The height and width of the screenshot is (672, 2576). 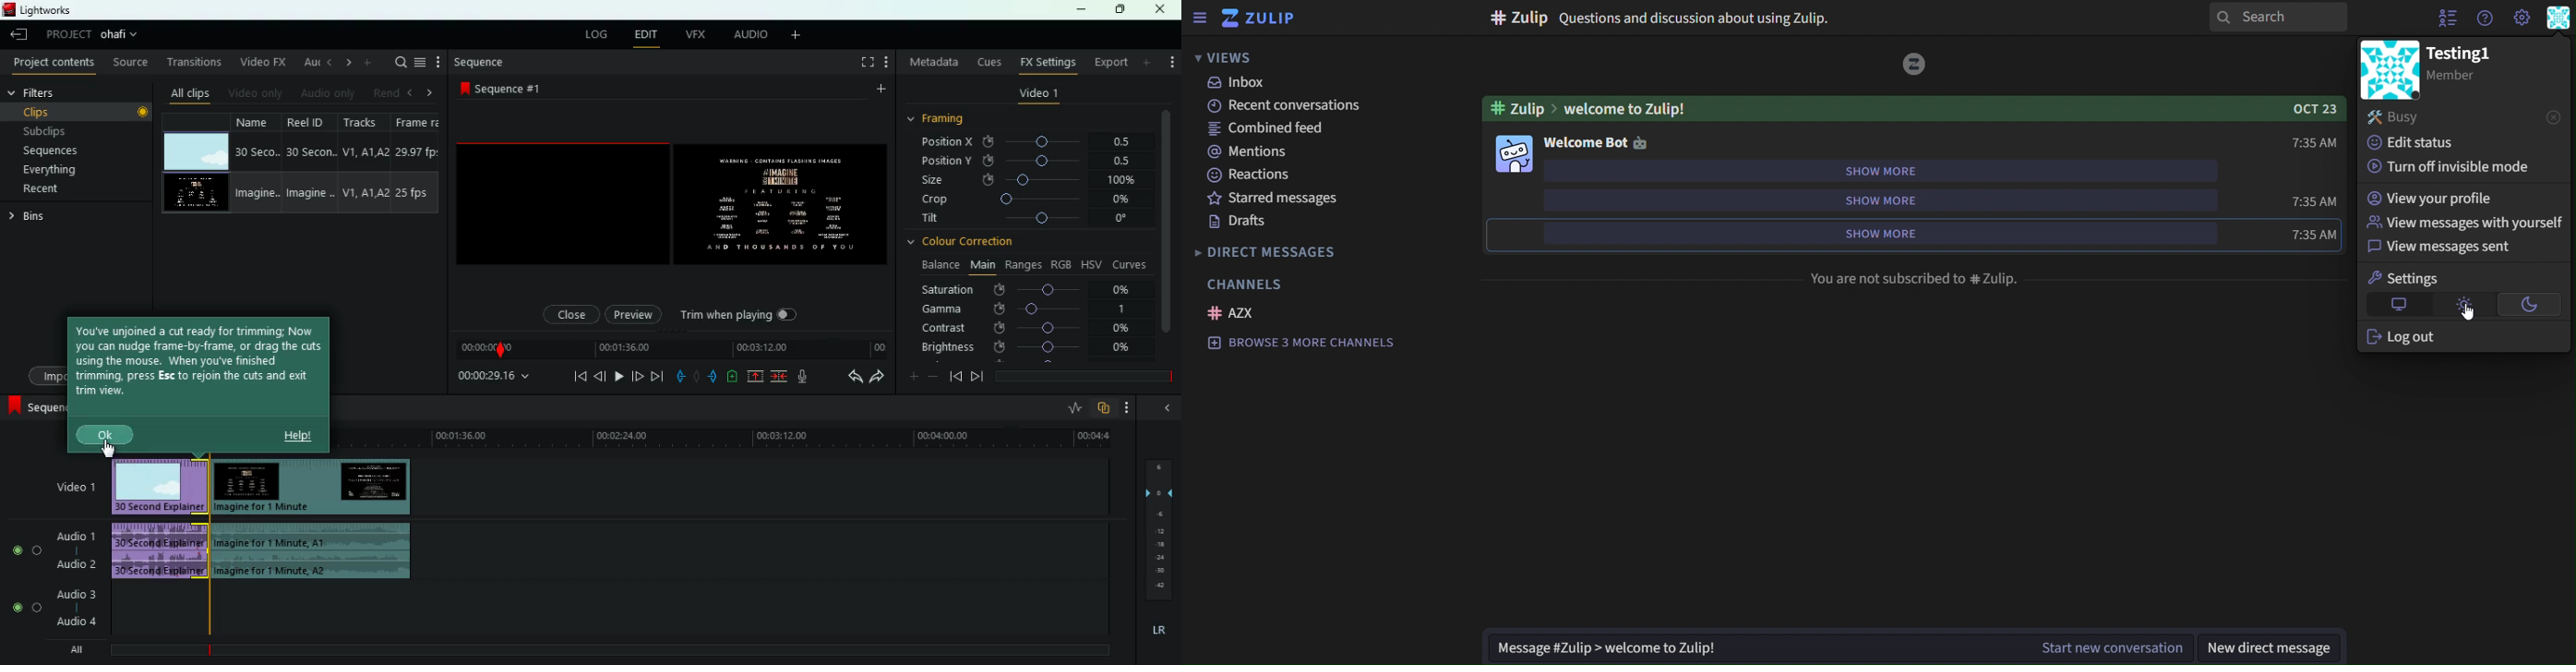 What do you see at coordinates (1304, 344) in the screenshot?
I see `browse 3 more channels` at bounding box center [1304, 344].